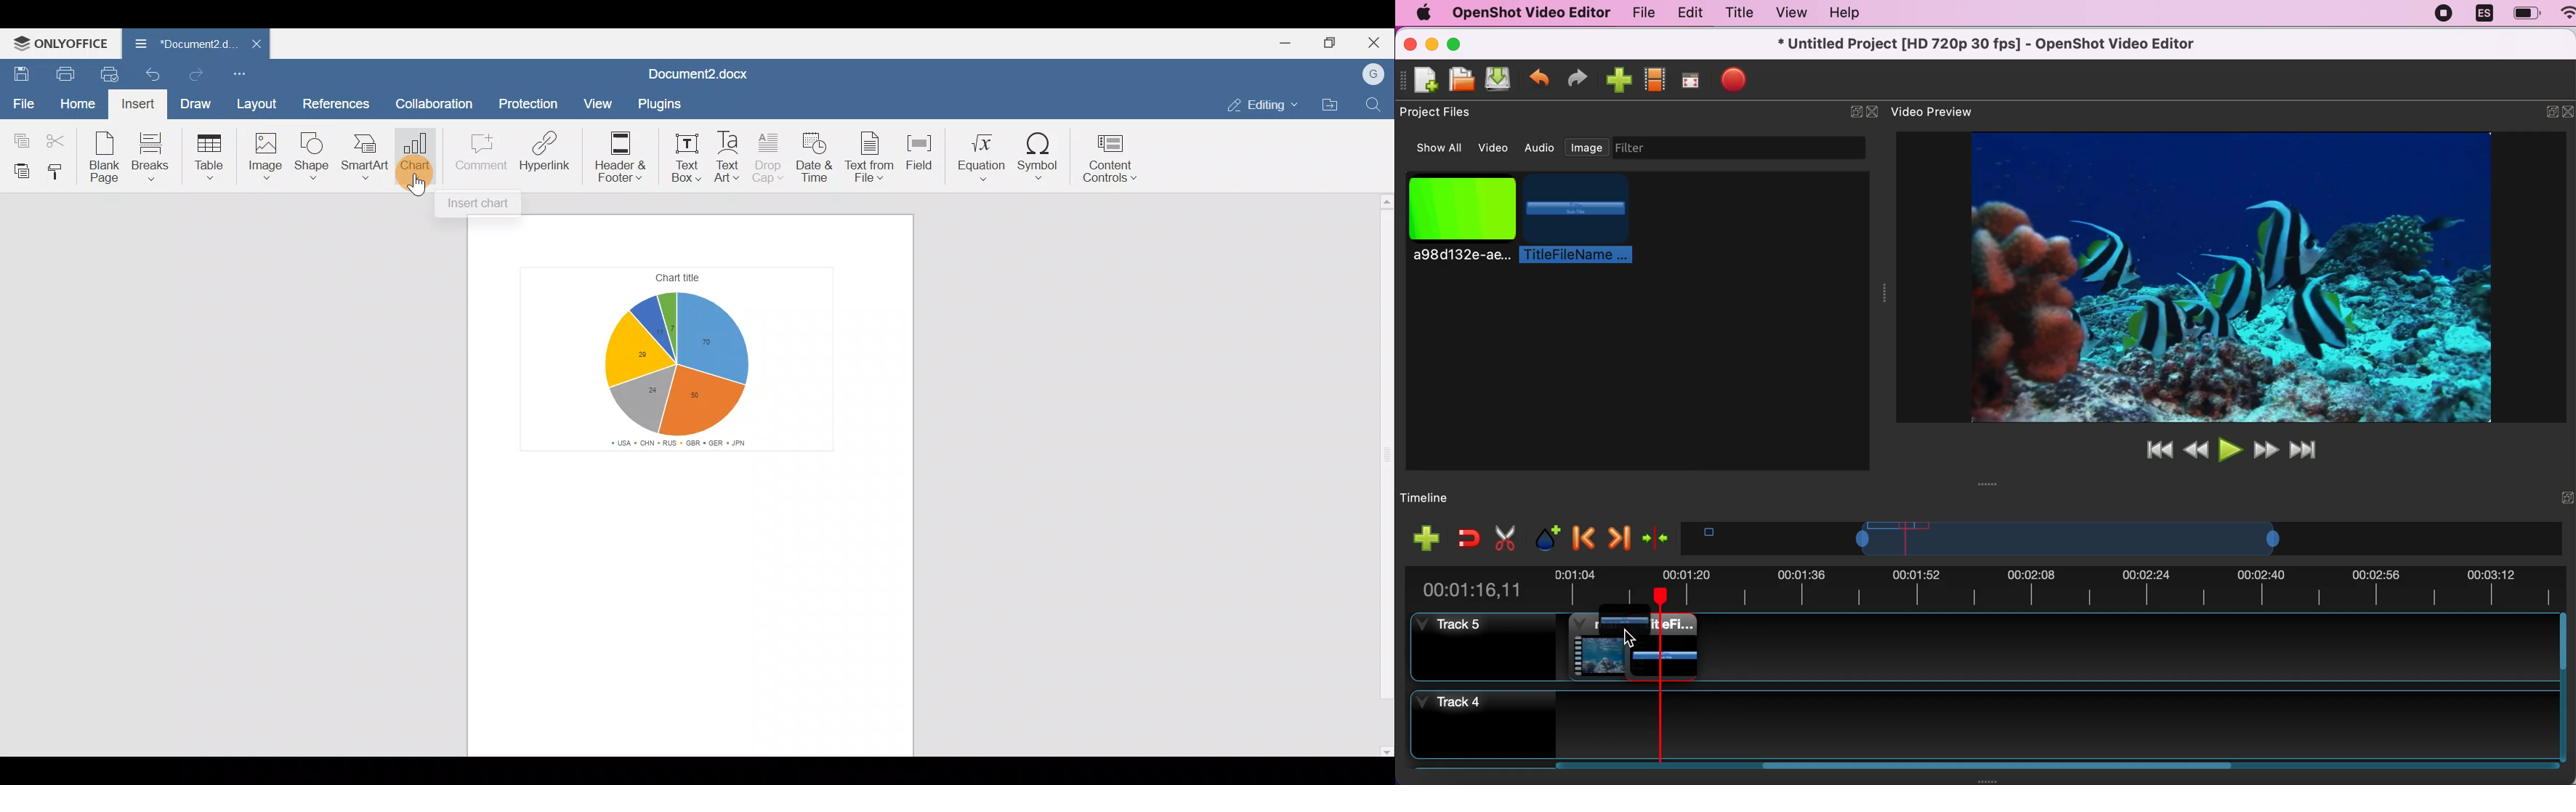  What do you see at coordinates (60, 173) in the screenshot?
I see `Copy style` at bounding box center [60, 173].